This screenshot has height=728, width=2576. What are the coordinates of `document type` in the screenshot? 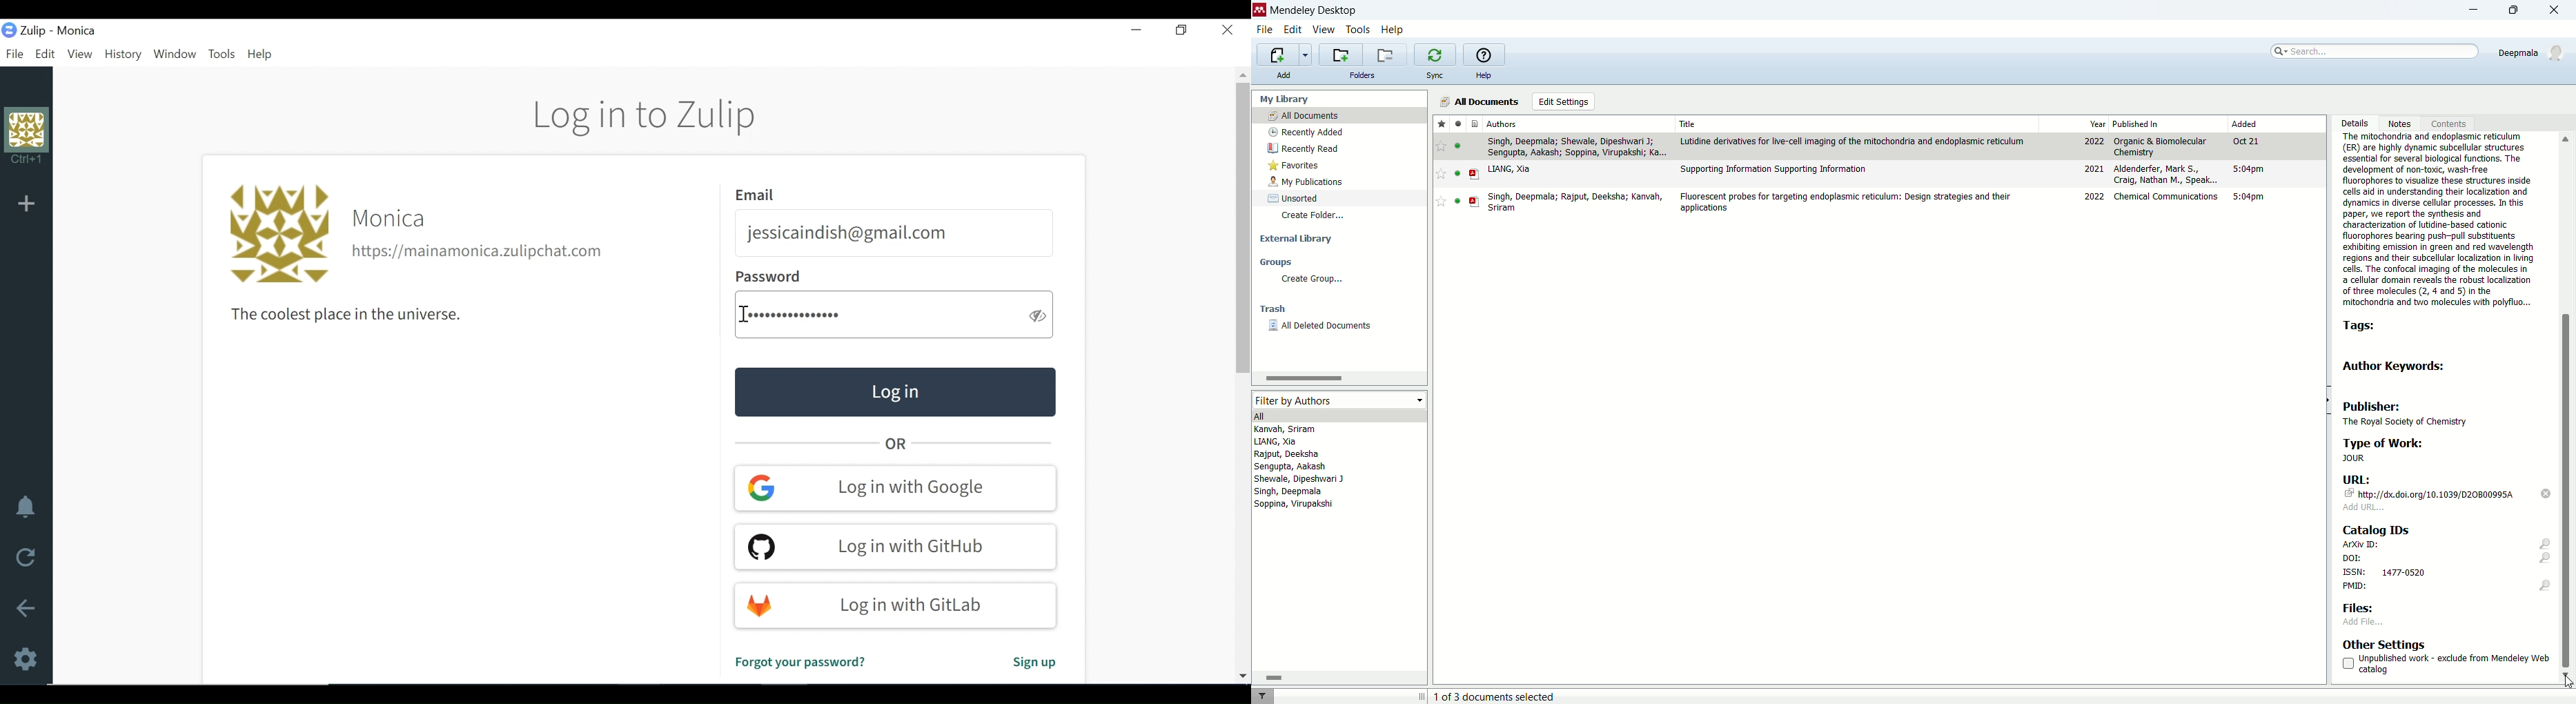 It's located at (1476, 123).